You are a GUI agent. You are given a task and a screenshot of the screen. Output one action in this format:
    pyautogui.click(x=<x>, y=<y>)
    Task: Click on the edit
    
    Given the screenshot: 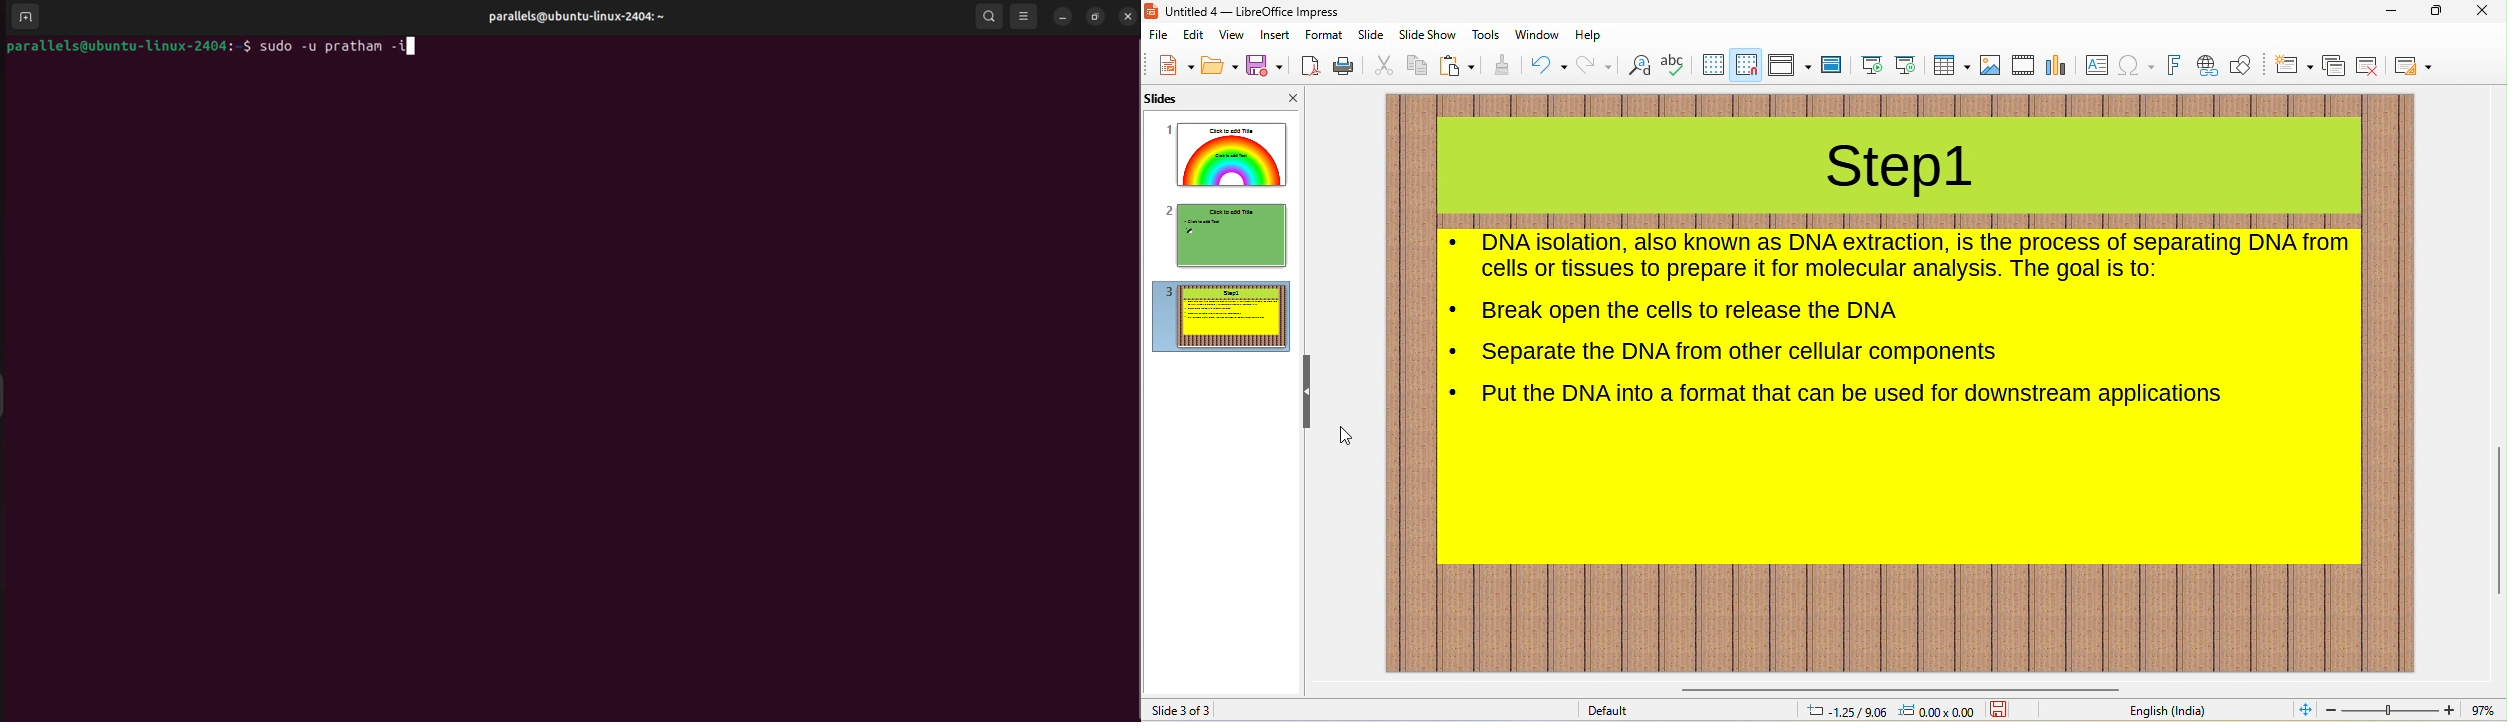 What is the action you would take?
    pyautogui.click(x=1196, y=37)
    